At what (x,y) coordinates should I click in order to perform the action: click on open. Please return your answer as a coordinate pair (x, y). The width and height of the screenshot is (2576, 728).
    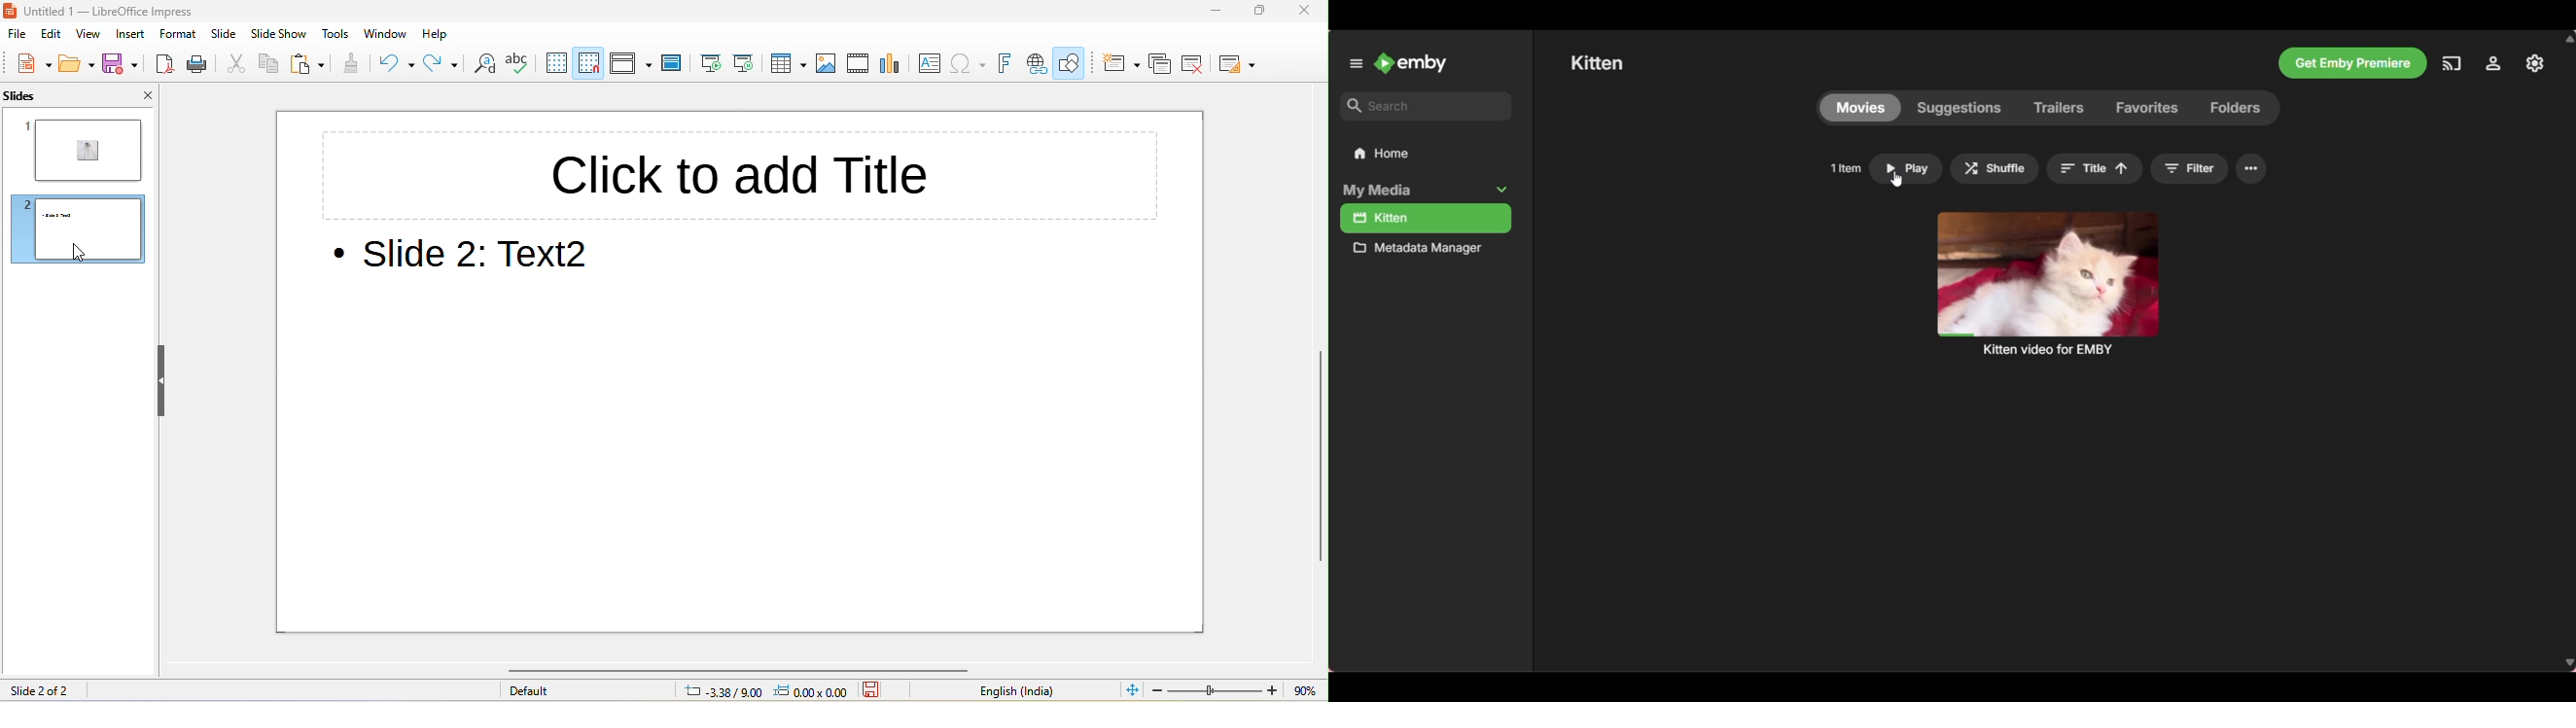
    Looking at the image, I should click on (74, 65).